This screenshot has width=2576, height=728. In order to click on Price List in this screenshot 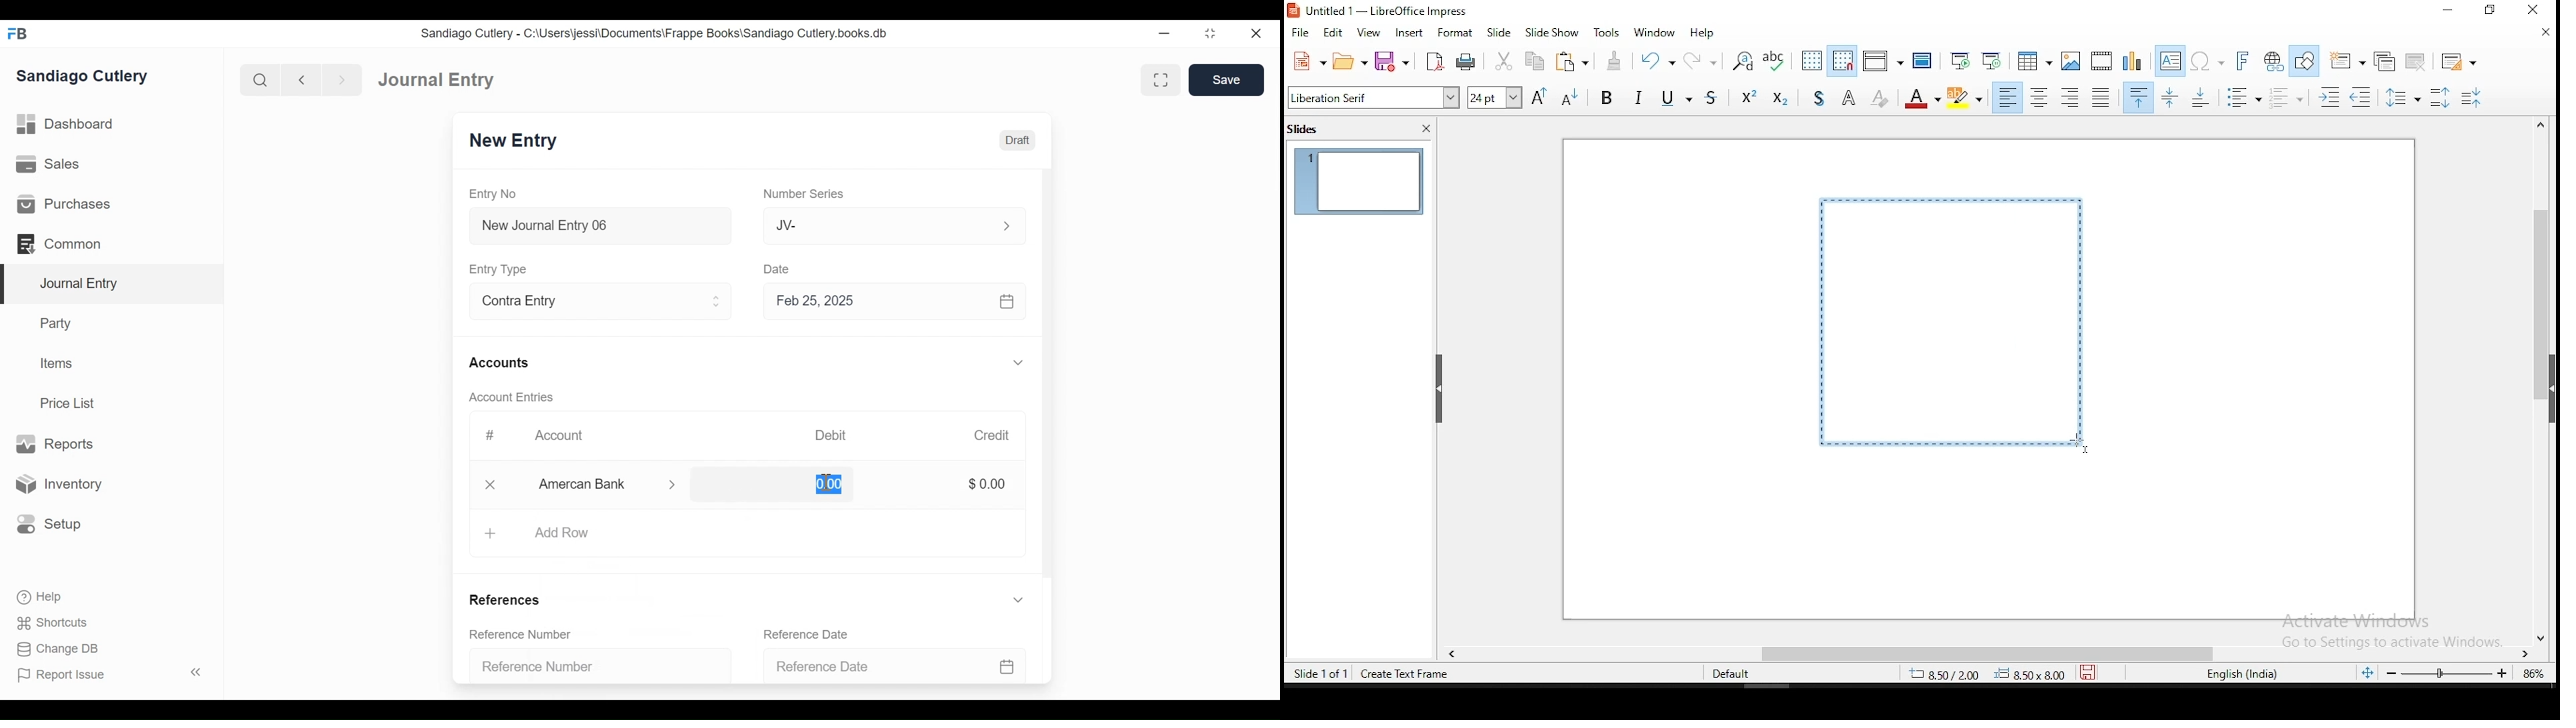, I will do `click(72, 403)`.